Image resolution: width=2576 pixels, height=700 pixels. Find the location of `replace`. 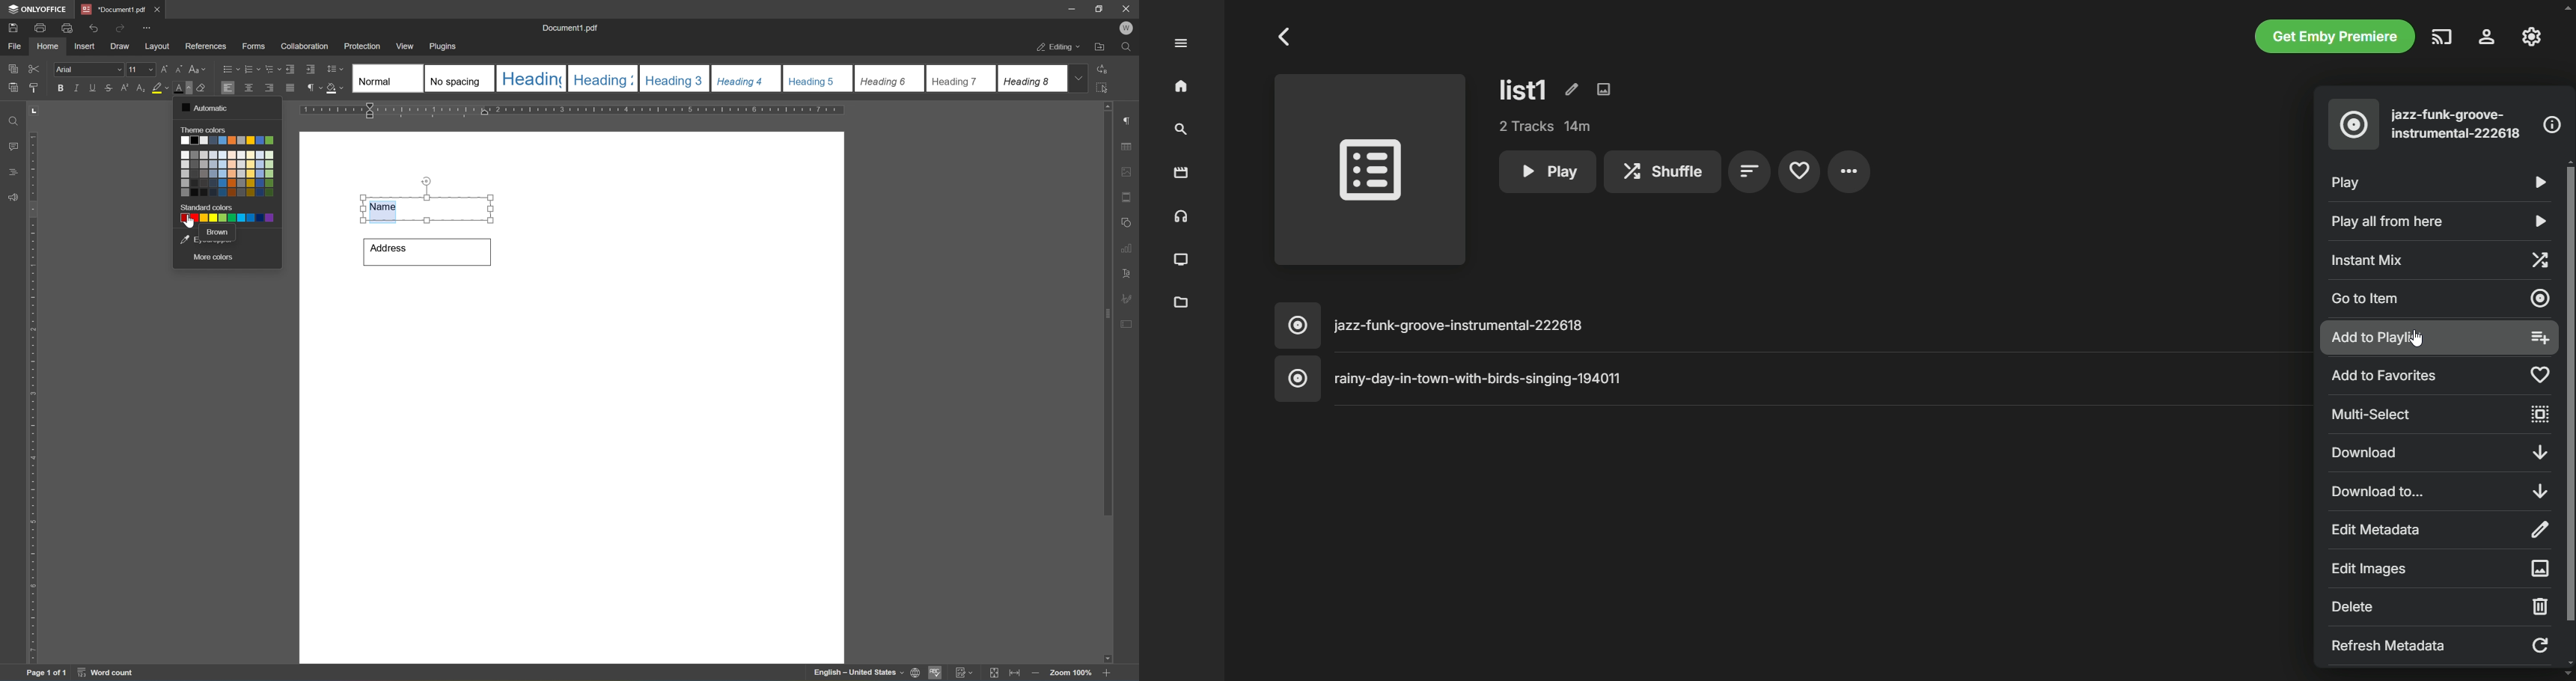

replace is located at coordinates (1106, 69).